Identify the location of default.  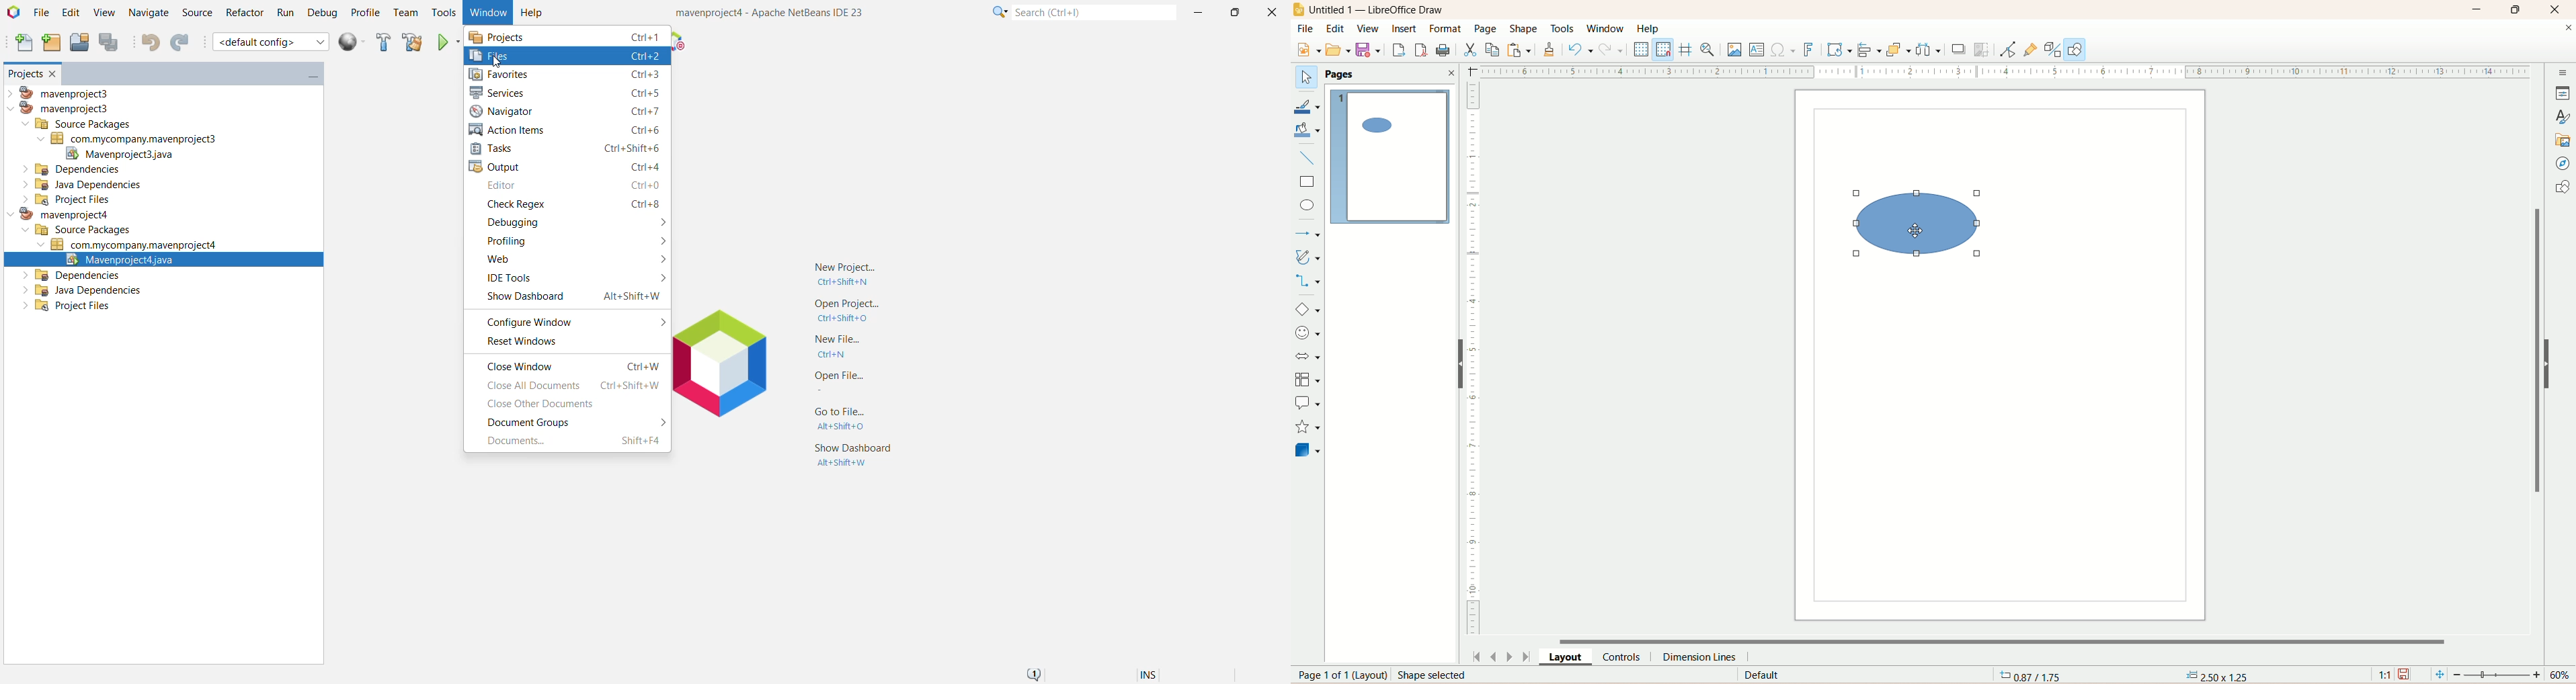
(1759, 676).